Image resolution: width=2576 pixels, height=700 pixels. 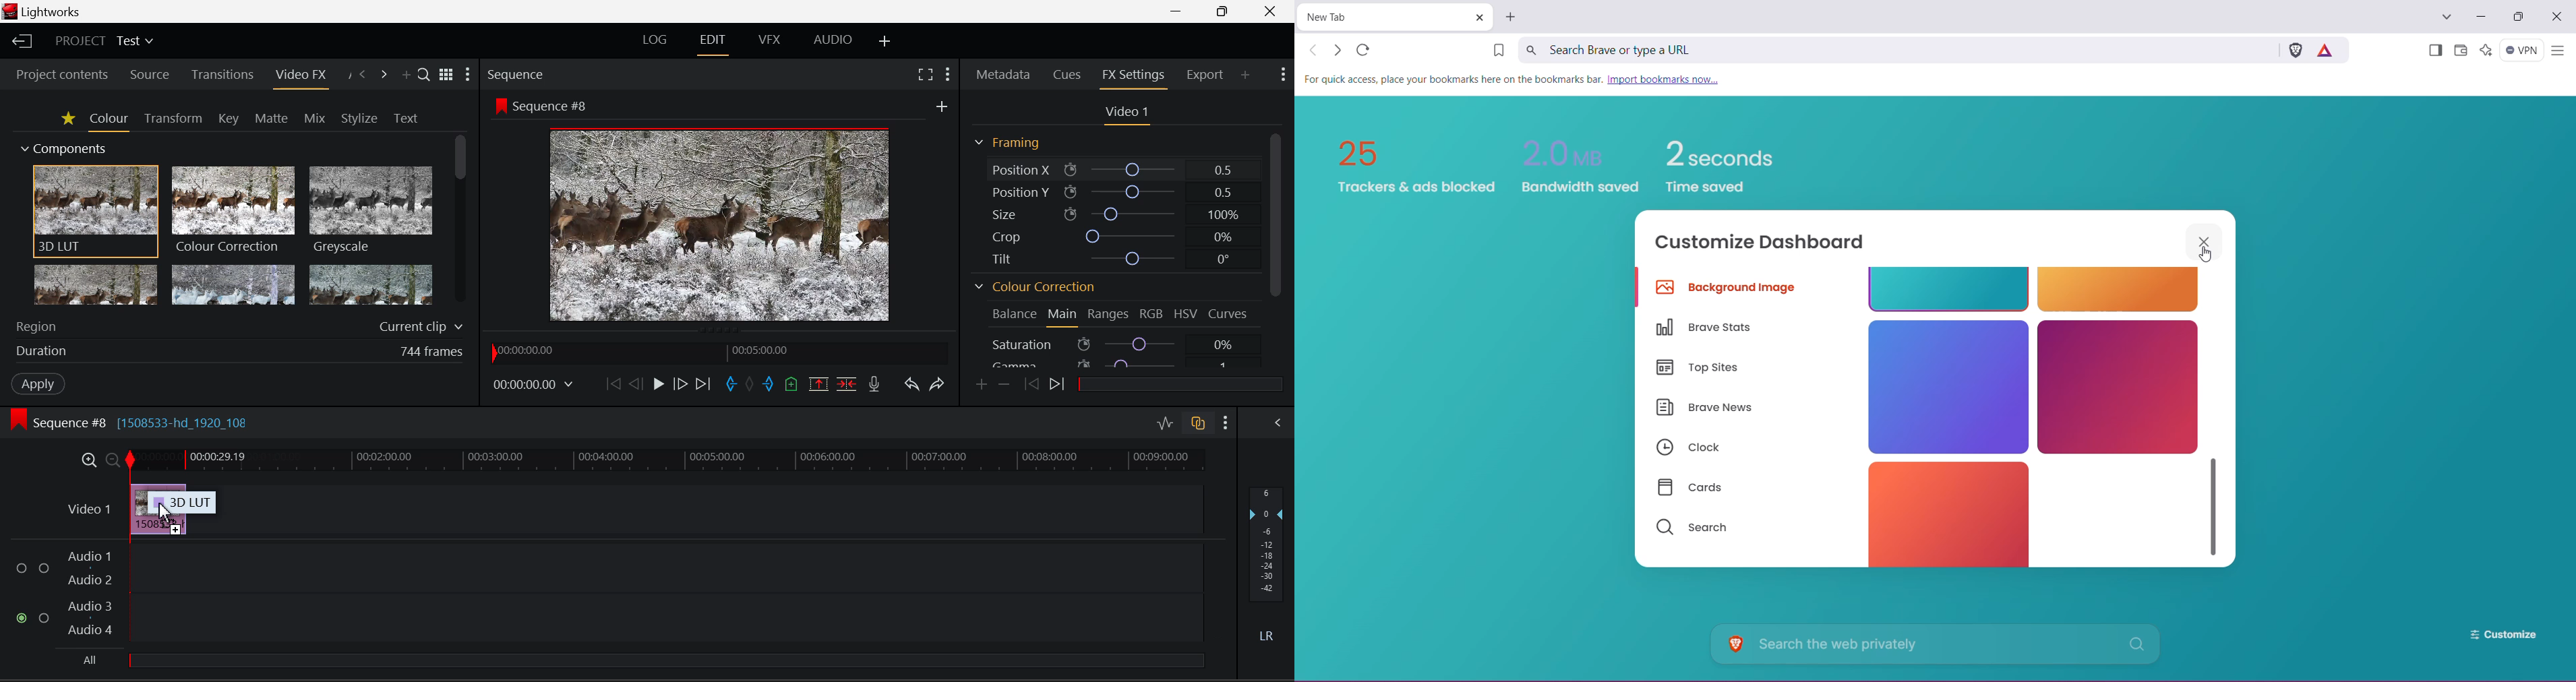 What do you see at coordinates (92, 555) in the screenshot?
I see `Audio 1` at bounding box center [92, 555].